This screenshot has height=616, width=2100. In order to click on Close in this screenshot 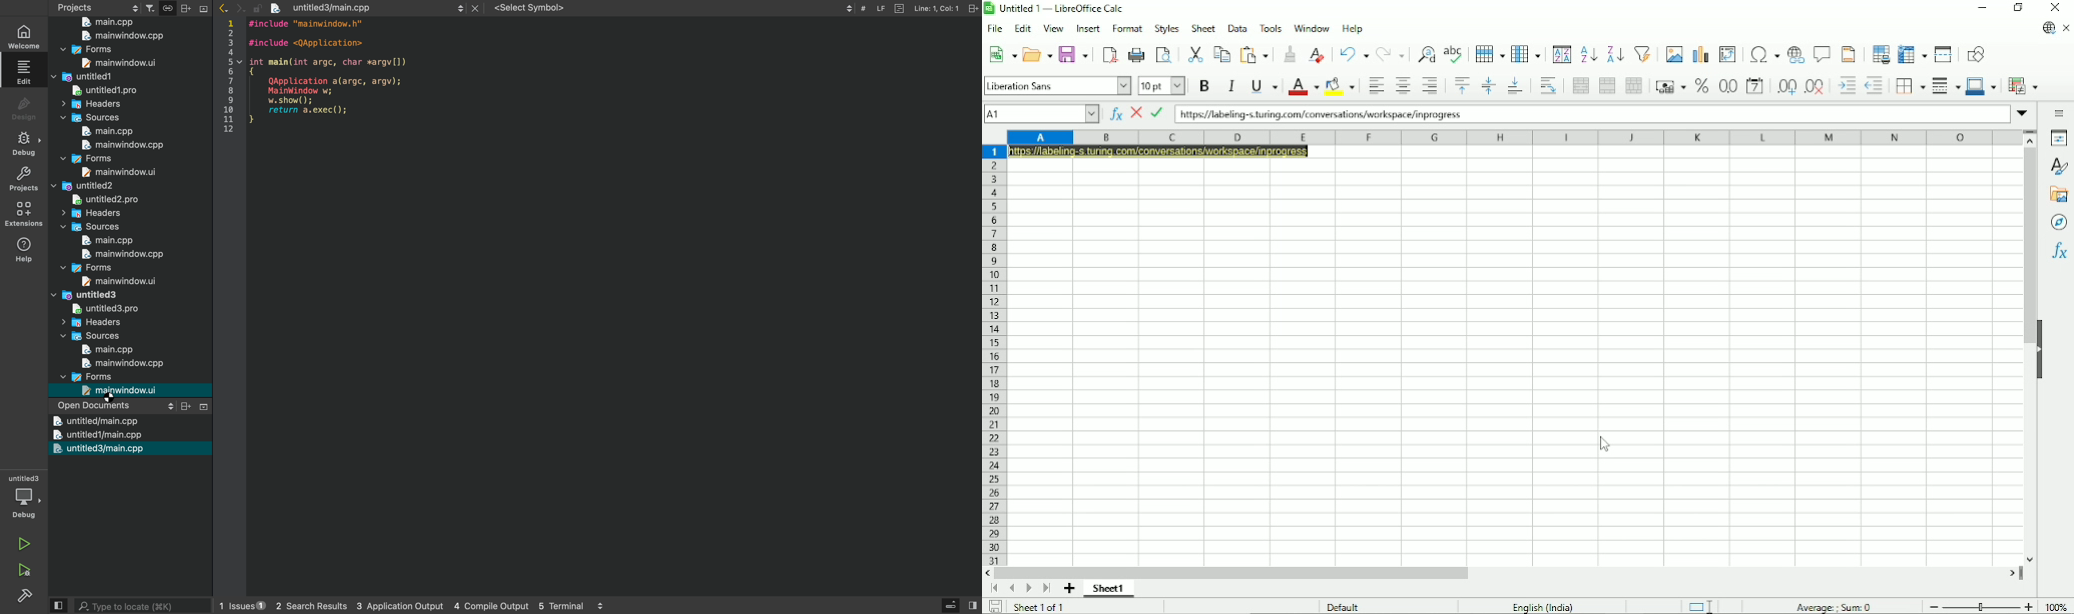, I will do `click(2057, 8)`.